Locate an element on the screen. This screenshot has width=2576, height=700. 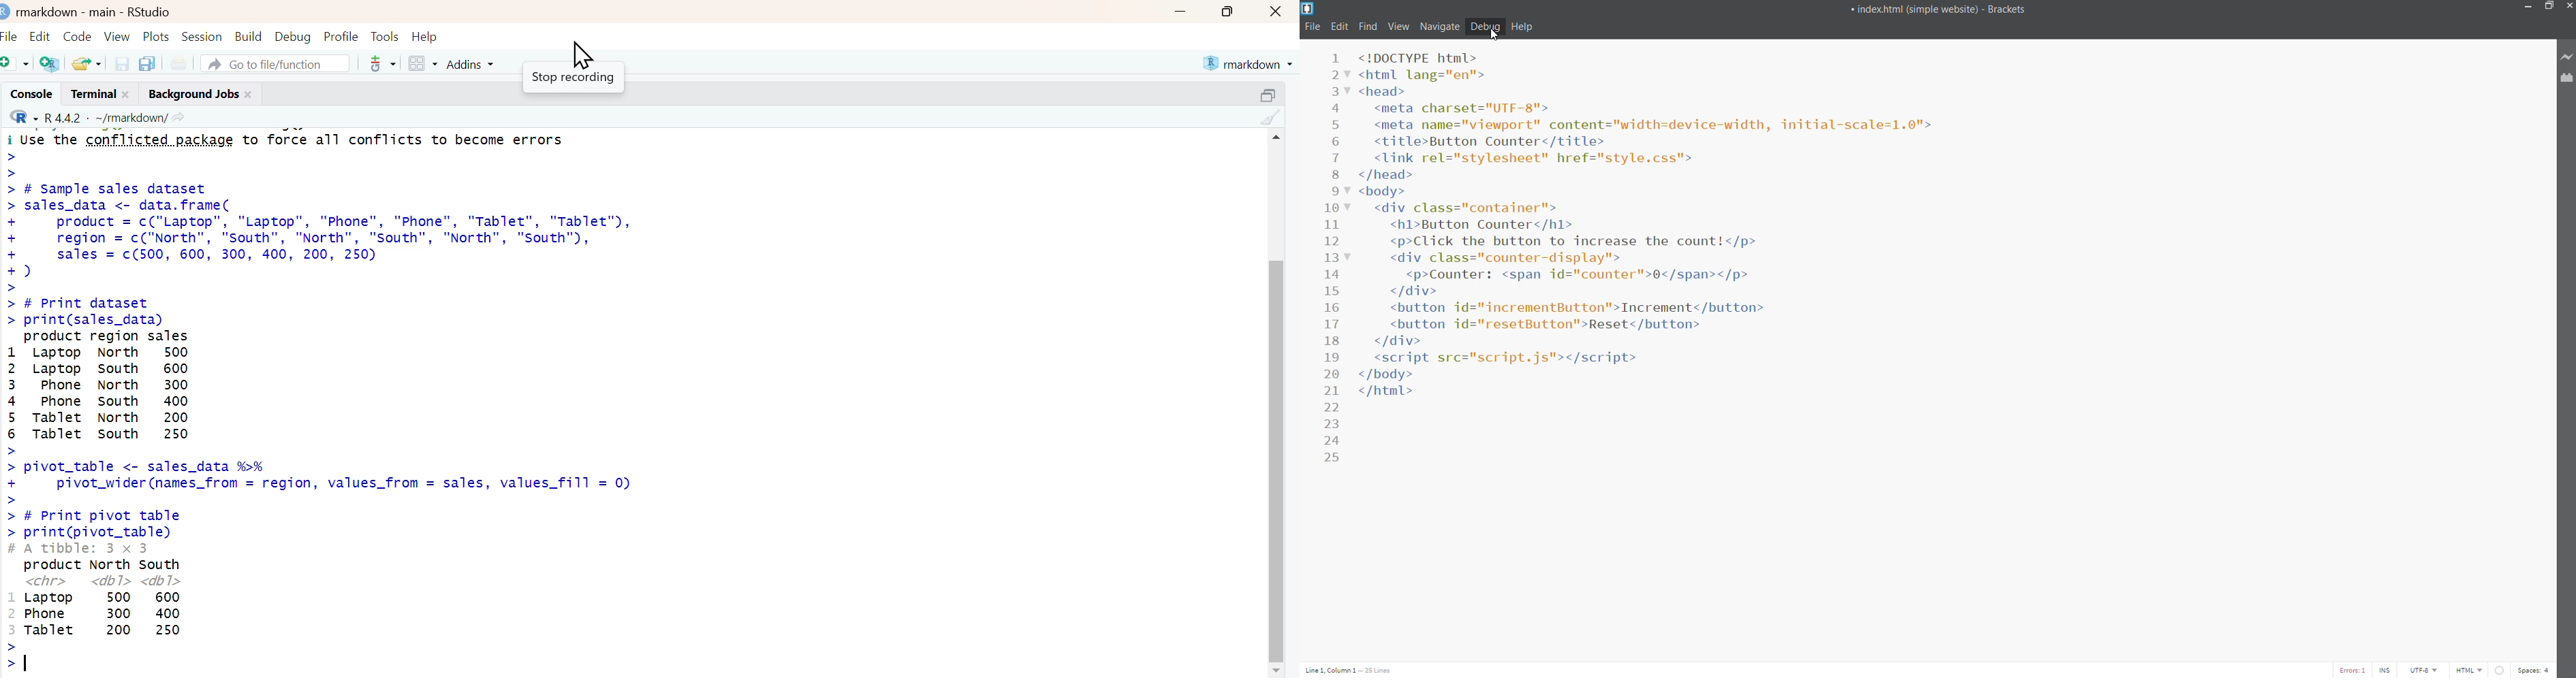
minimize is located at coordinates (1180, 11).